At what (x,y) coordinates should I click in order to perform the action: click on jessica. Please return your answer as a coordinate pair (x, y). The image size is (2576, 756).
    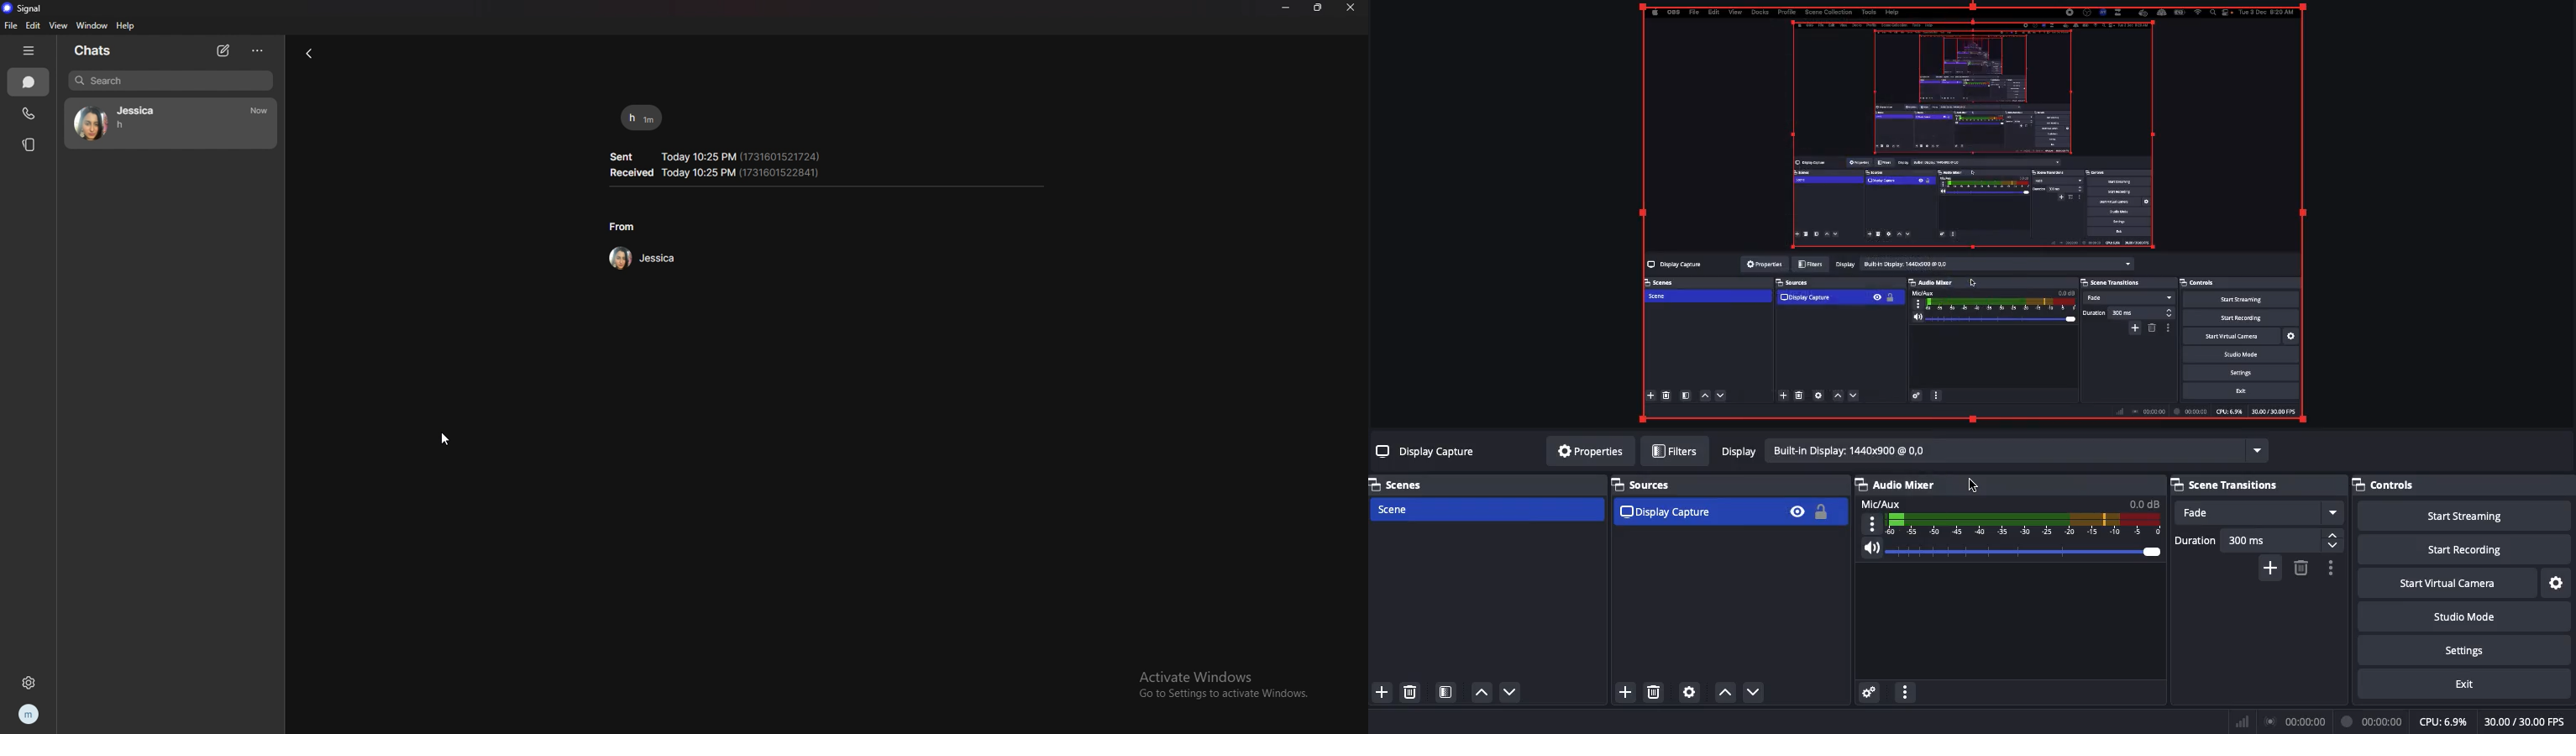
    Looking at the image, I should click on (173, 124).